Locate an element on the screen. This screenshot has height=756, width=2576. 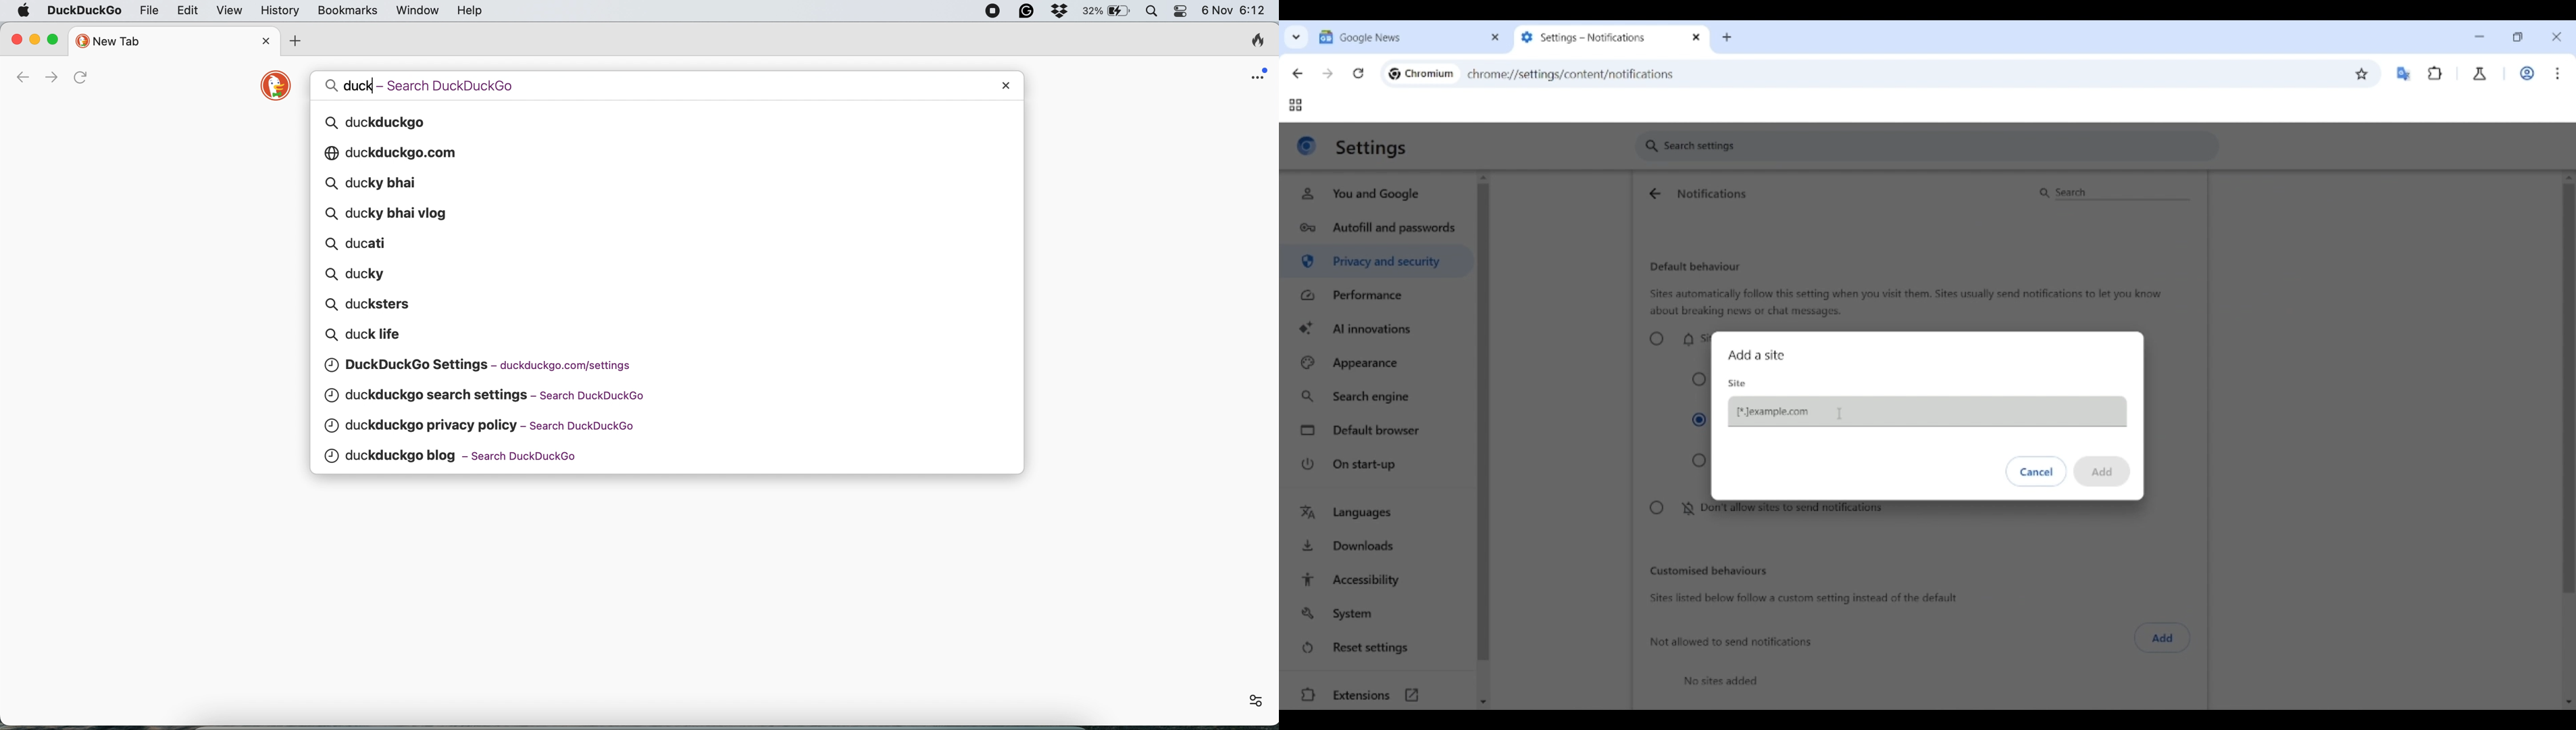
Add a site is located at coordinates (1756, 355).